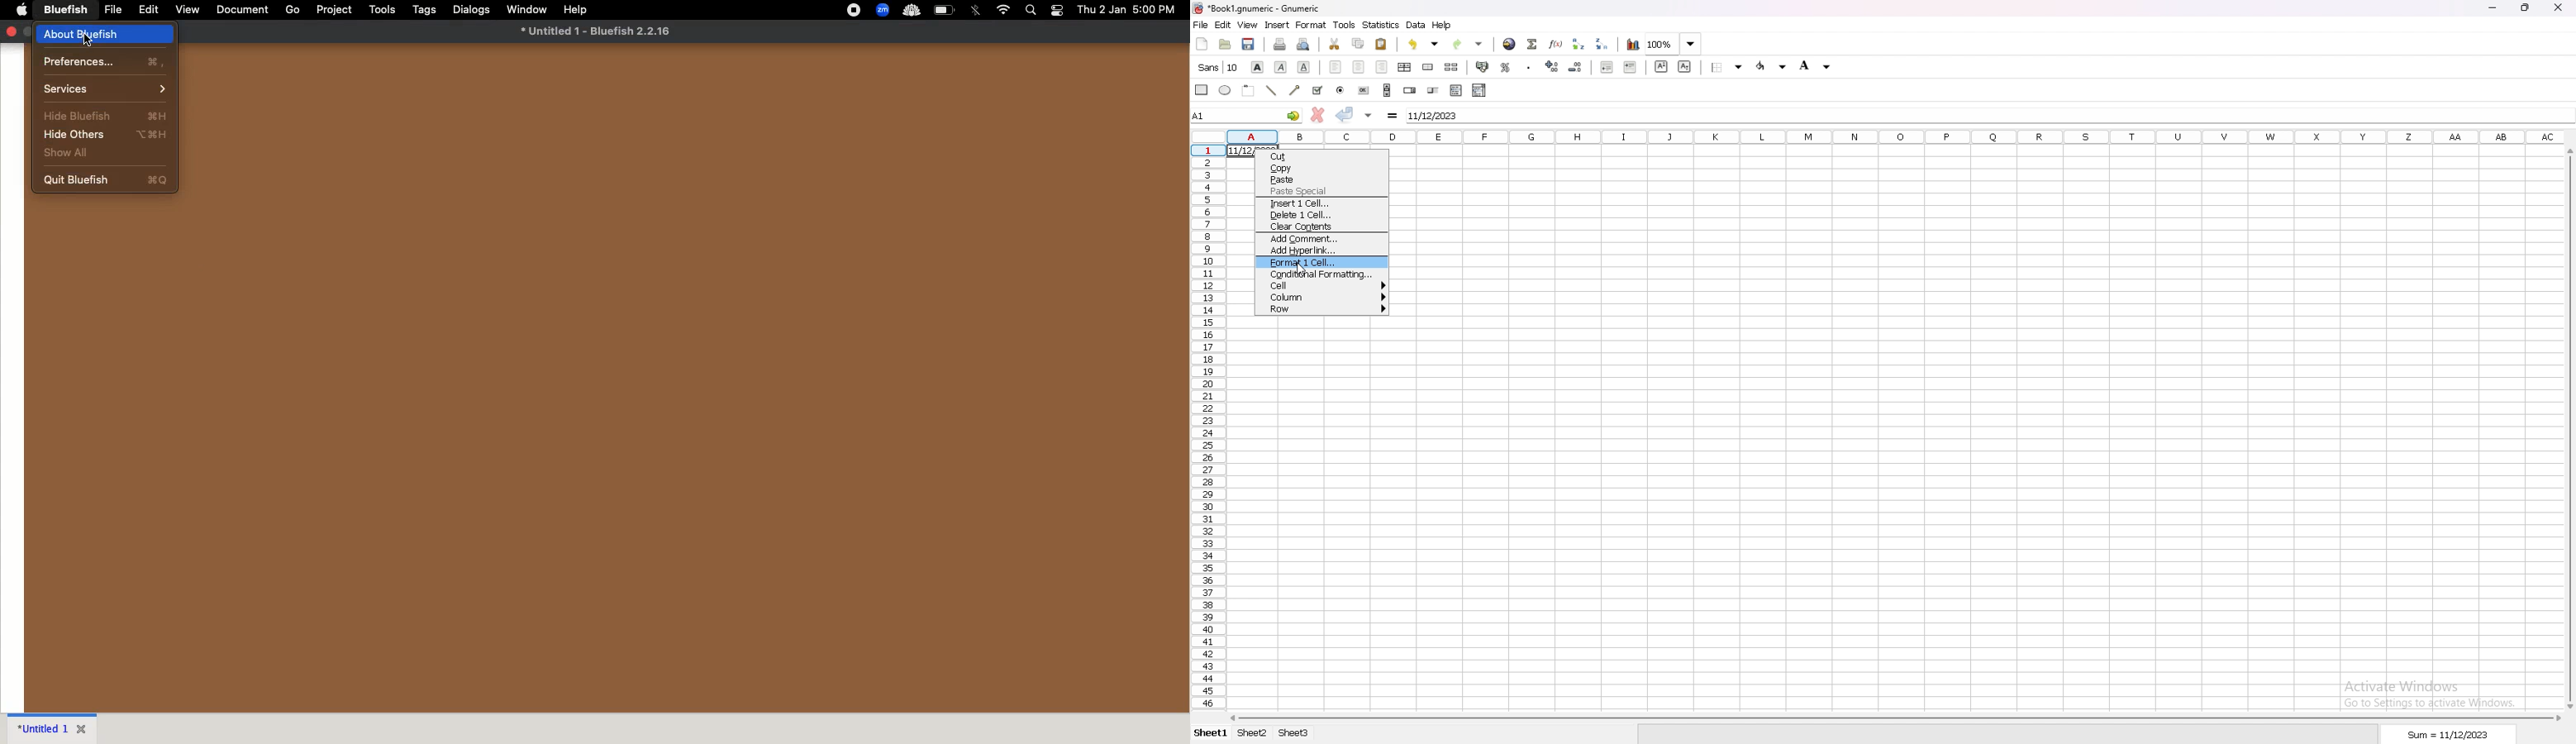  Describe the element at coordinates (1323, 191) in the screenshot. I see `paste special` at that location.